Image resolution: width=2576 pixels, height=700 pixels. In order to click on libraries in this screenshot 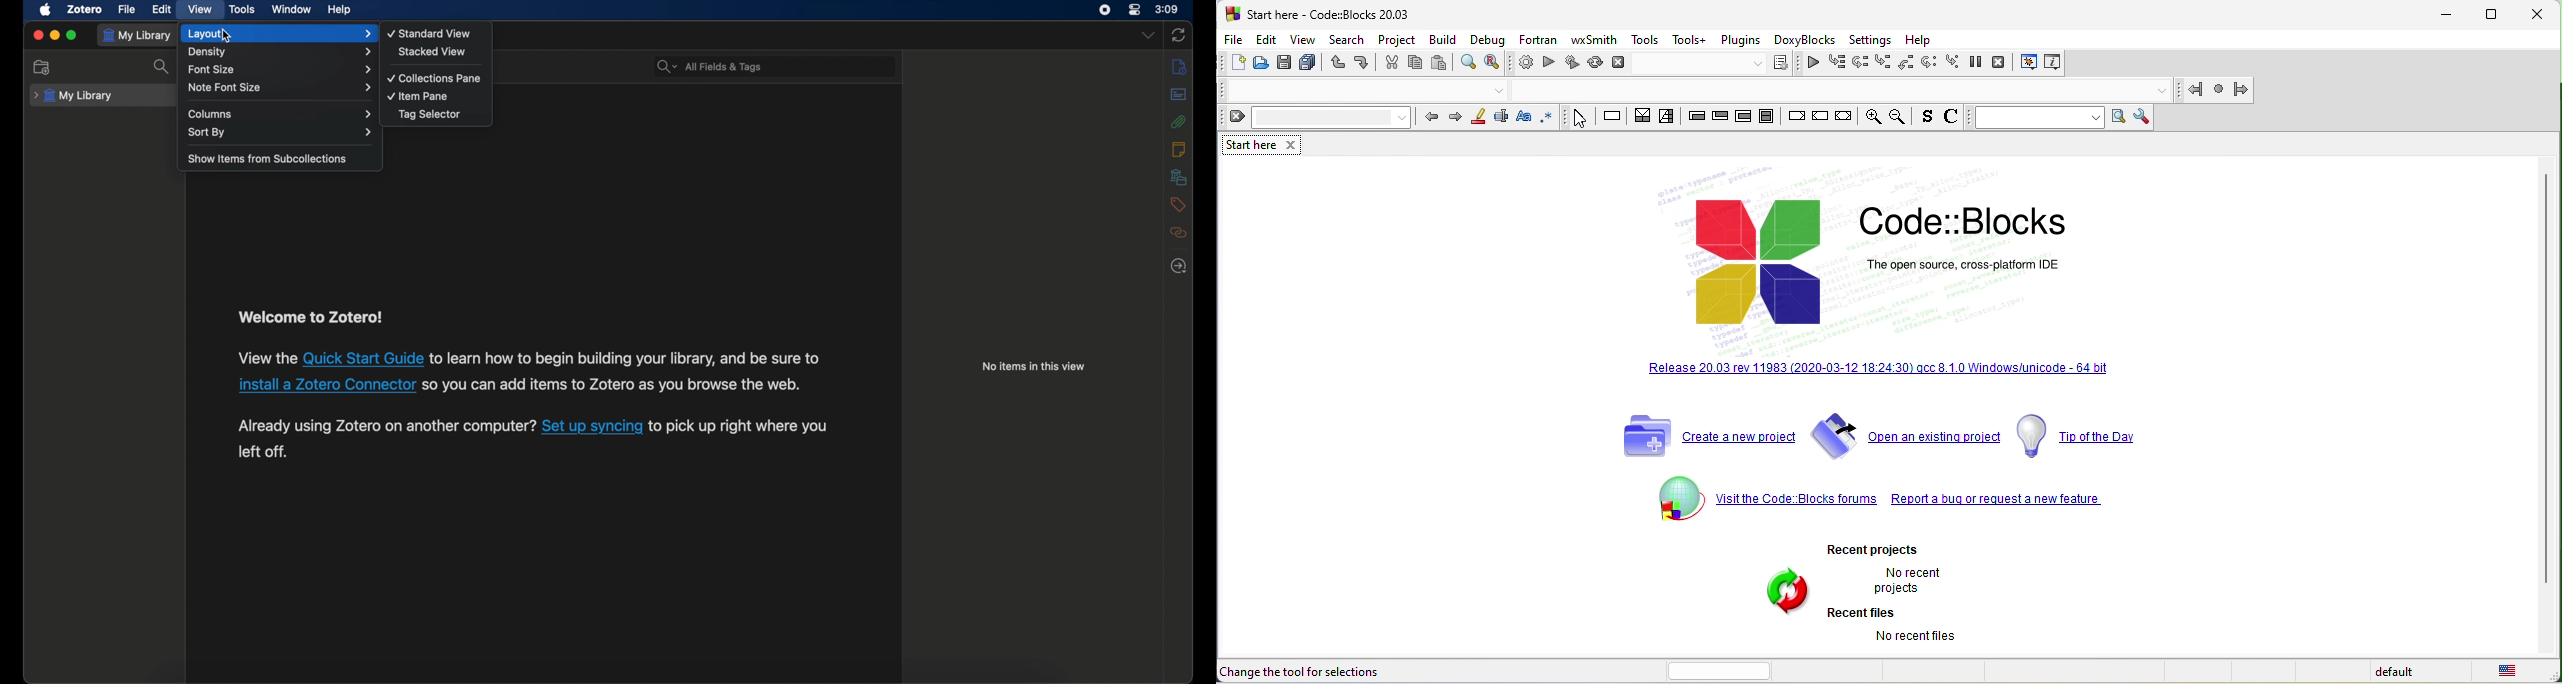, I will do `click(1178, 177)`.